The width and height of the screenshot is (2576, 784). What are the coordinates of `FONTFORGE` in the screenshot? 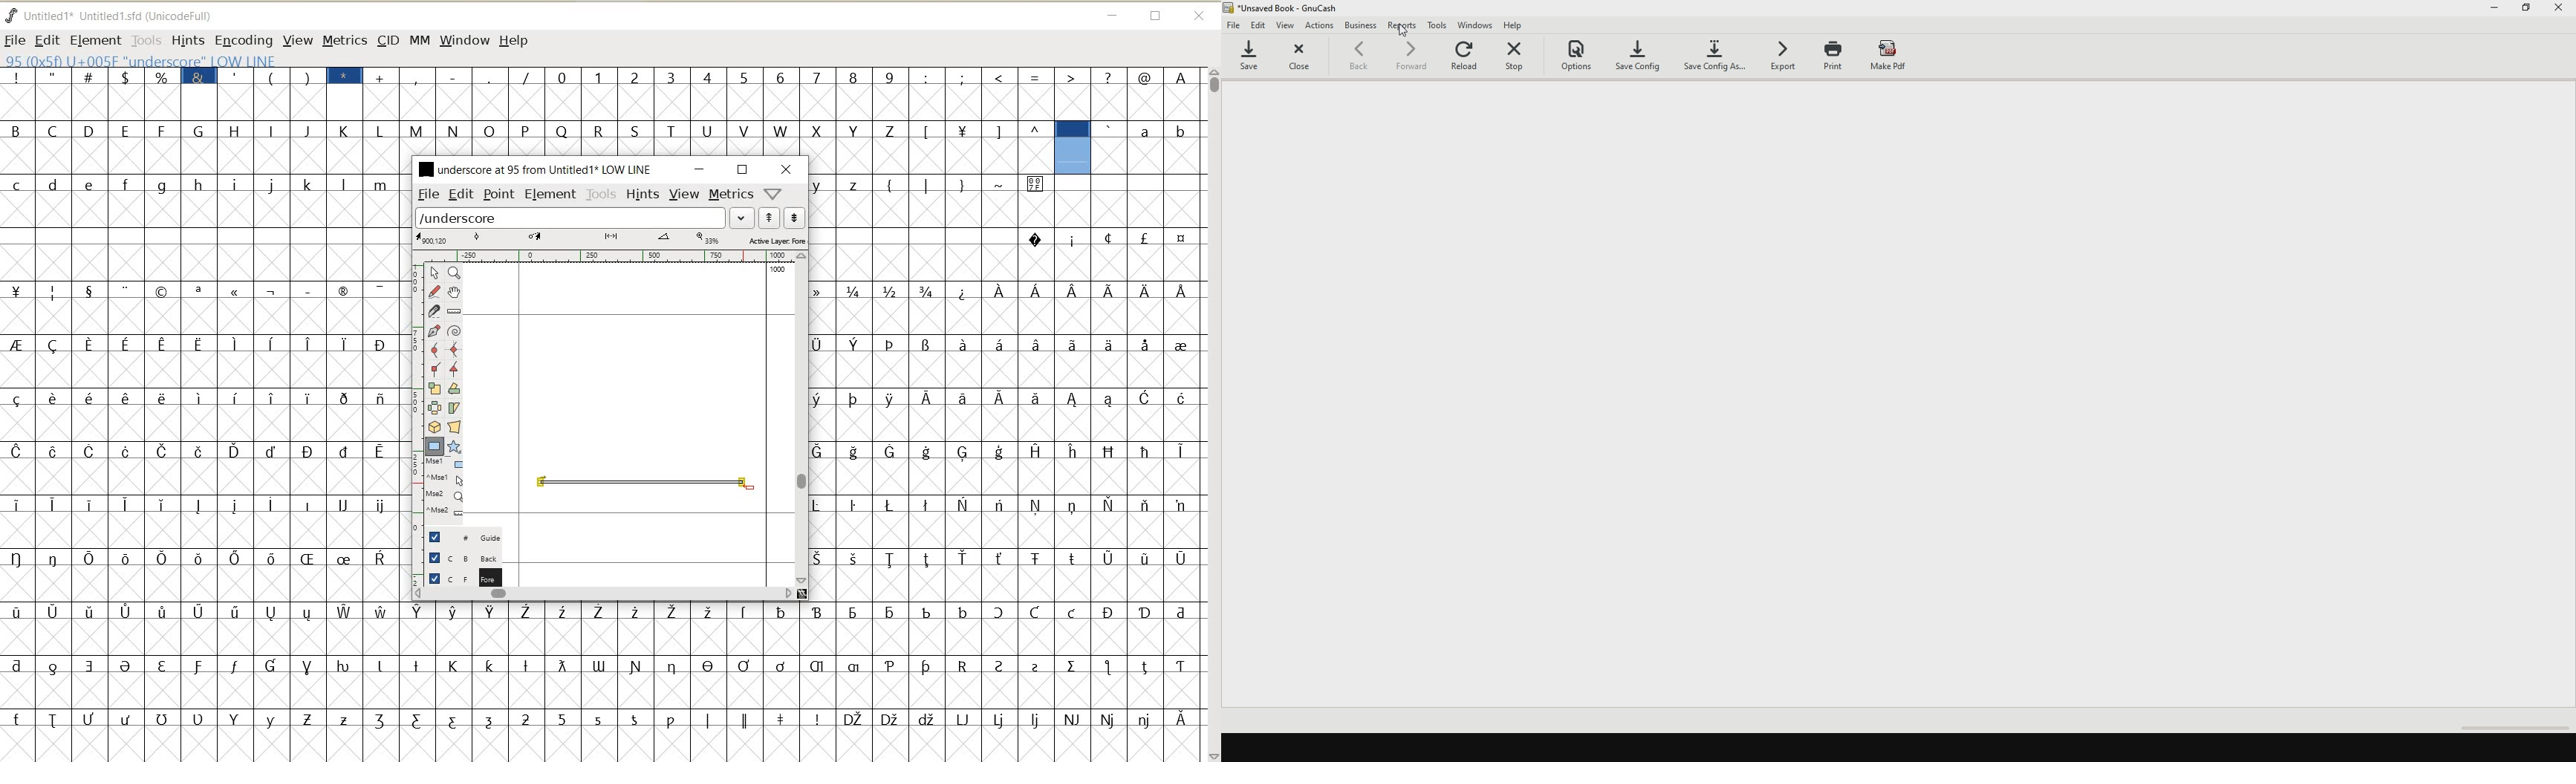 It's located at (11, 15).